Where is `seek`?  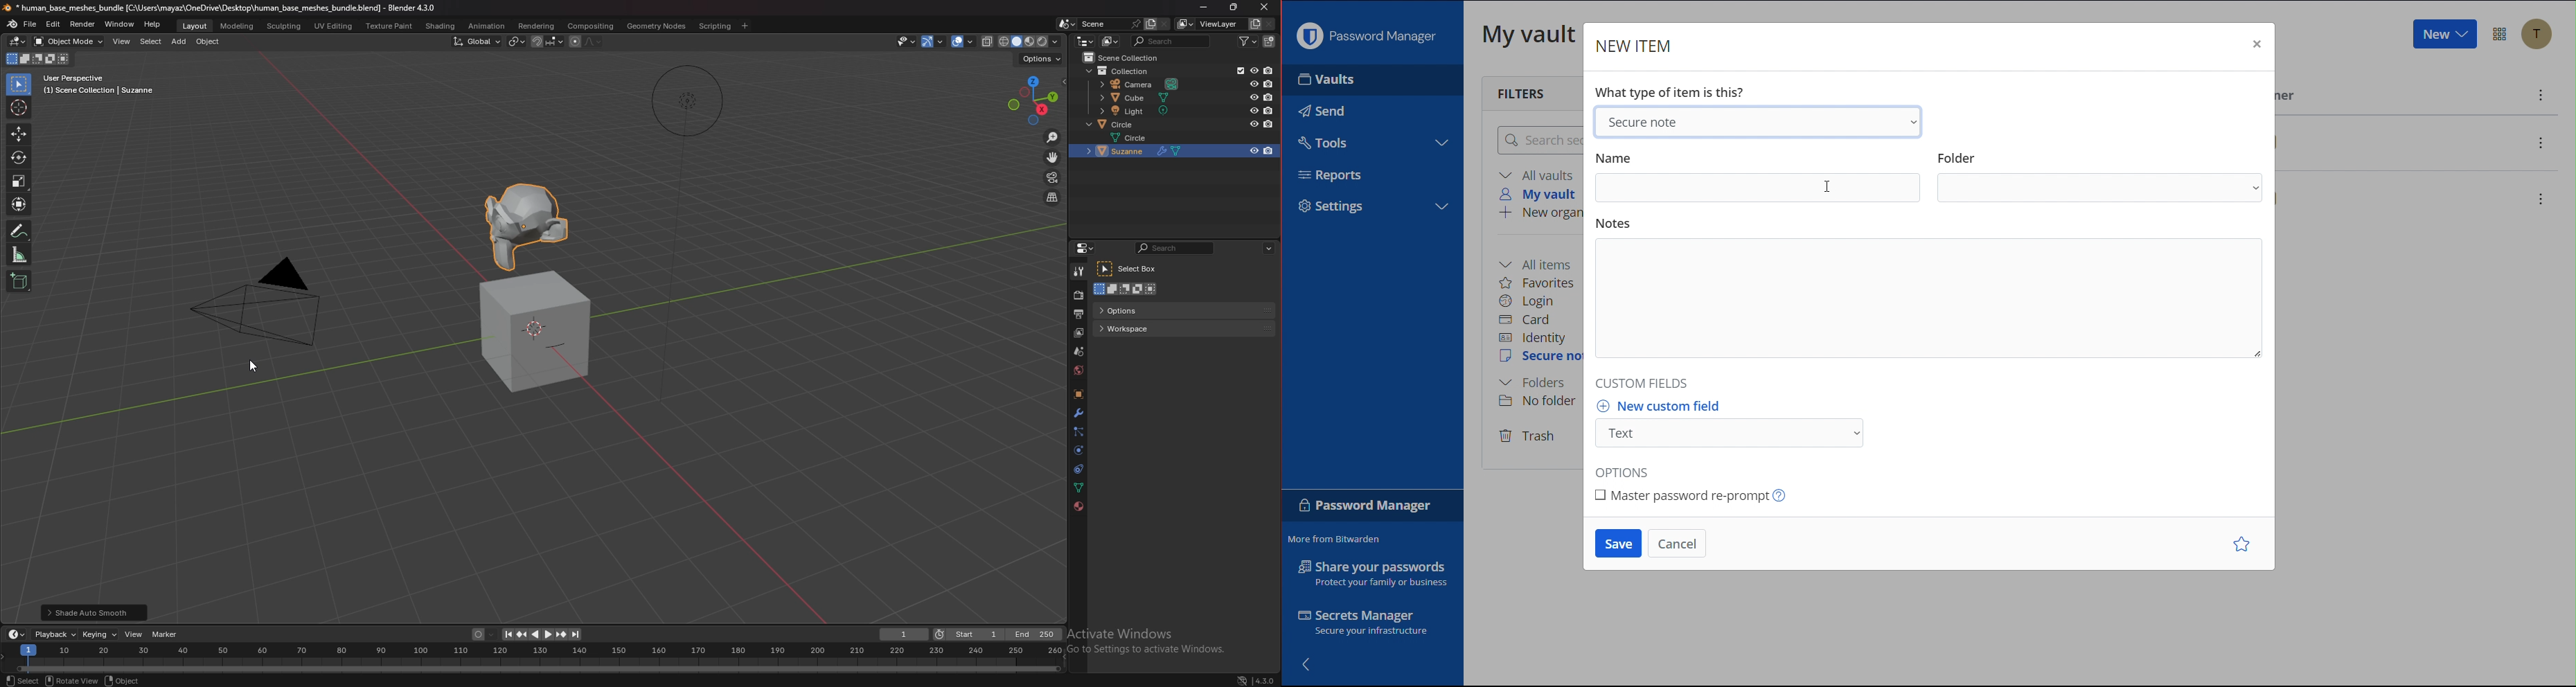
seek is located at coordinates (542, 656).